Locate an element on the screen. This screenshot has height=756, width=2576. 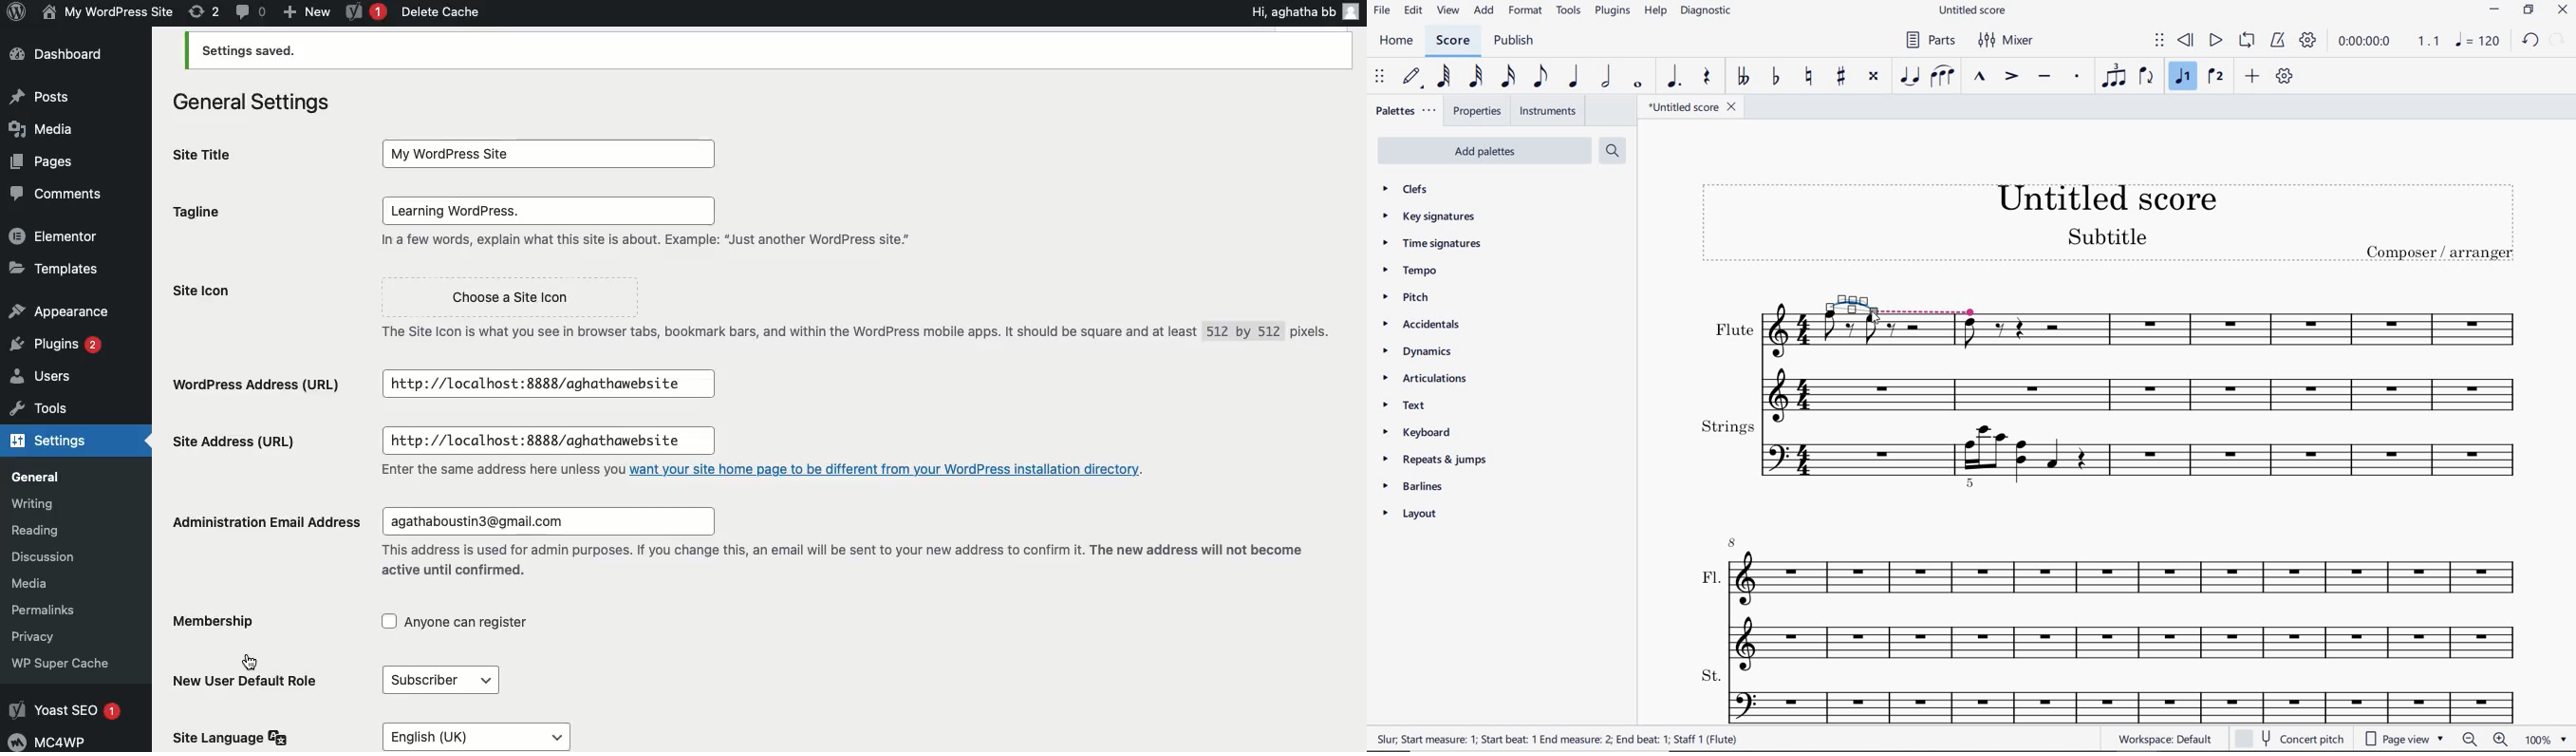
Reading is located at coordinates (47, 528).